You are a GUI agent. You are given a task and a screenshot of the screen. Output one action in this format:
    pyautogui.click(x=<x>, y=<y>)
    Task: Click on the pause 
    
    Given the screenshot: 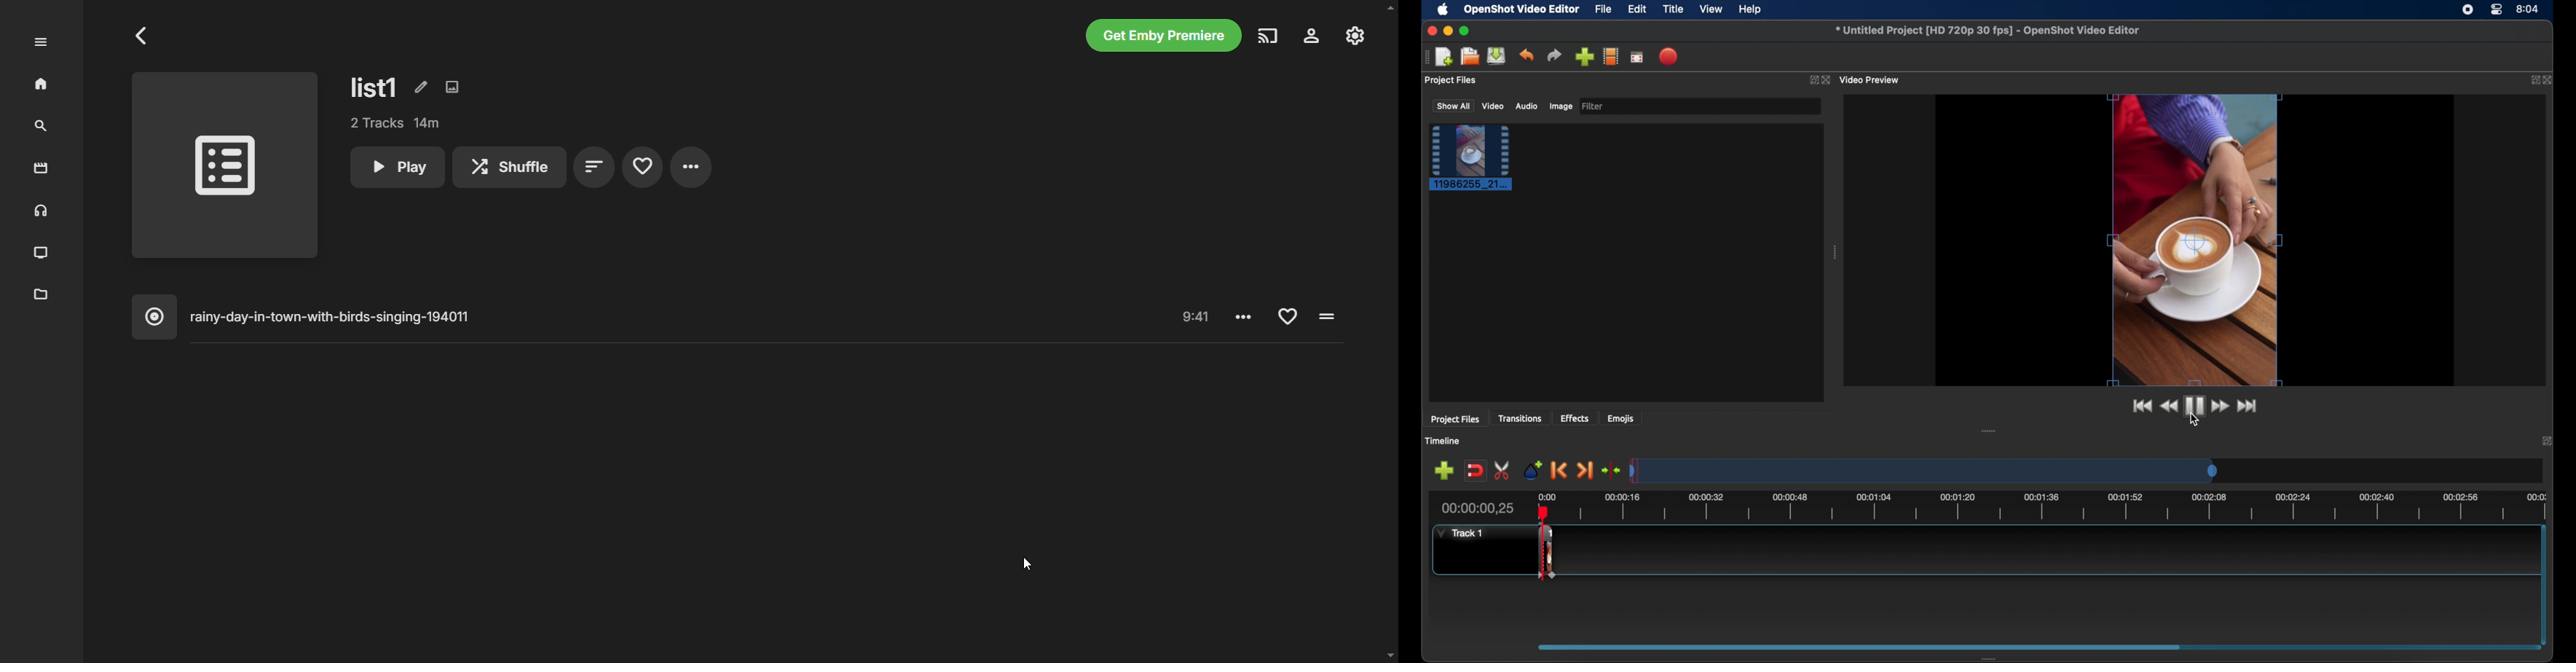 What is the action you would take?
    pyautogui.click(x=2195, y=406)
    